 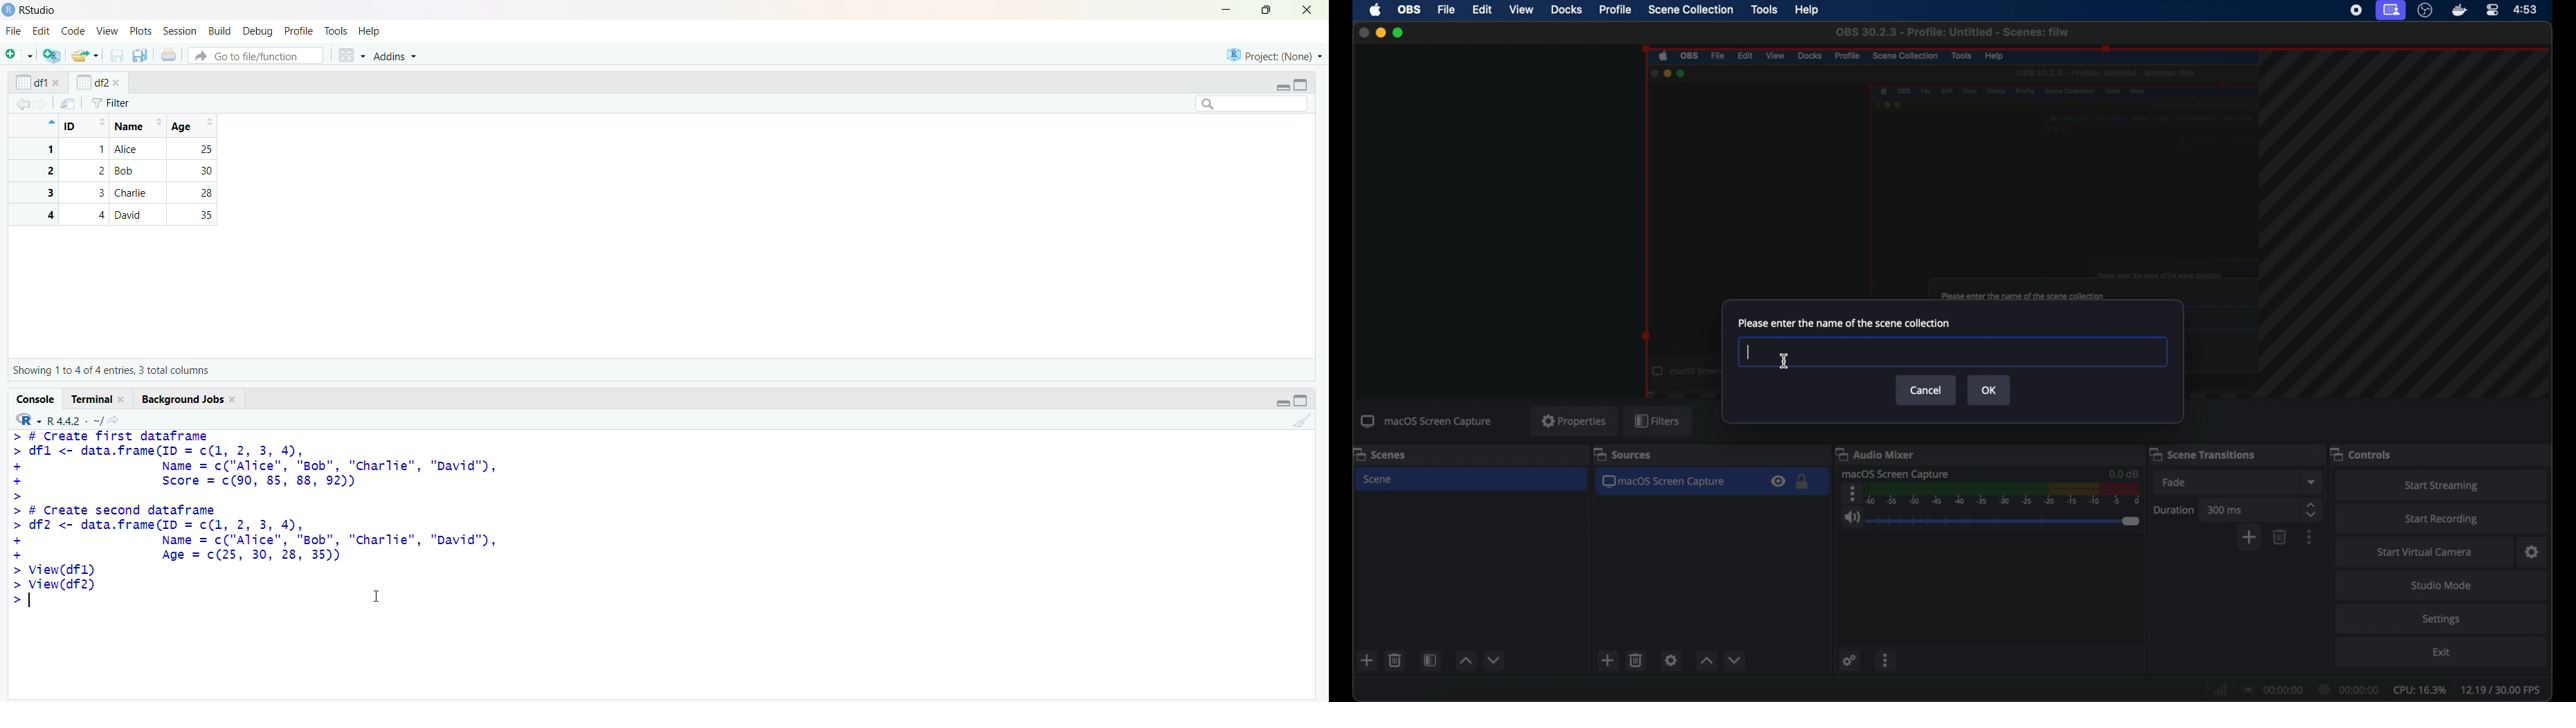 What do you see at coordinates (1482, 10) in the screenshot?
I see `edit` at bounding box center [1482, 10].